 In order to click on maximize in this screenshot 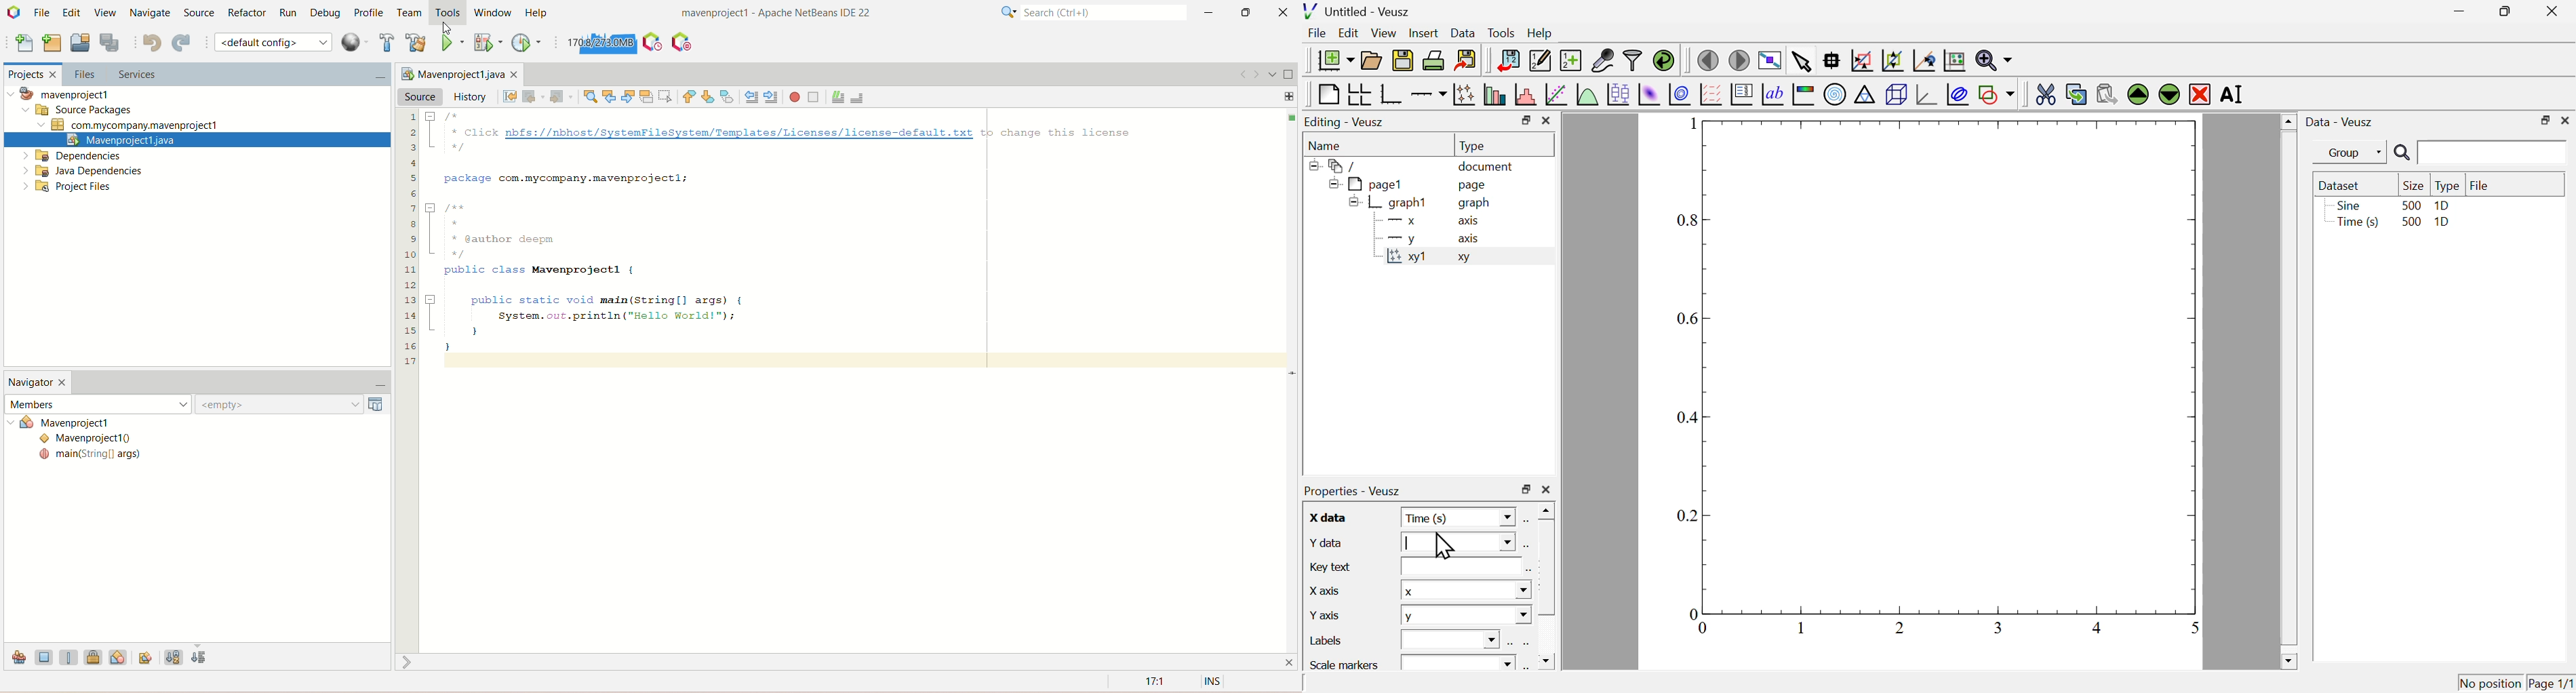, I will do `click(2502, 12)`.